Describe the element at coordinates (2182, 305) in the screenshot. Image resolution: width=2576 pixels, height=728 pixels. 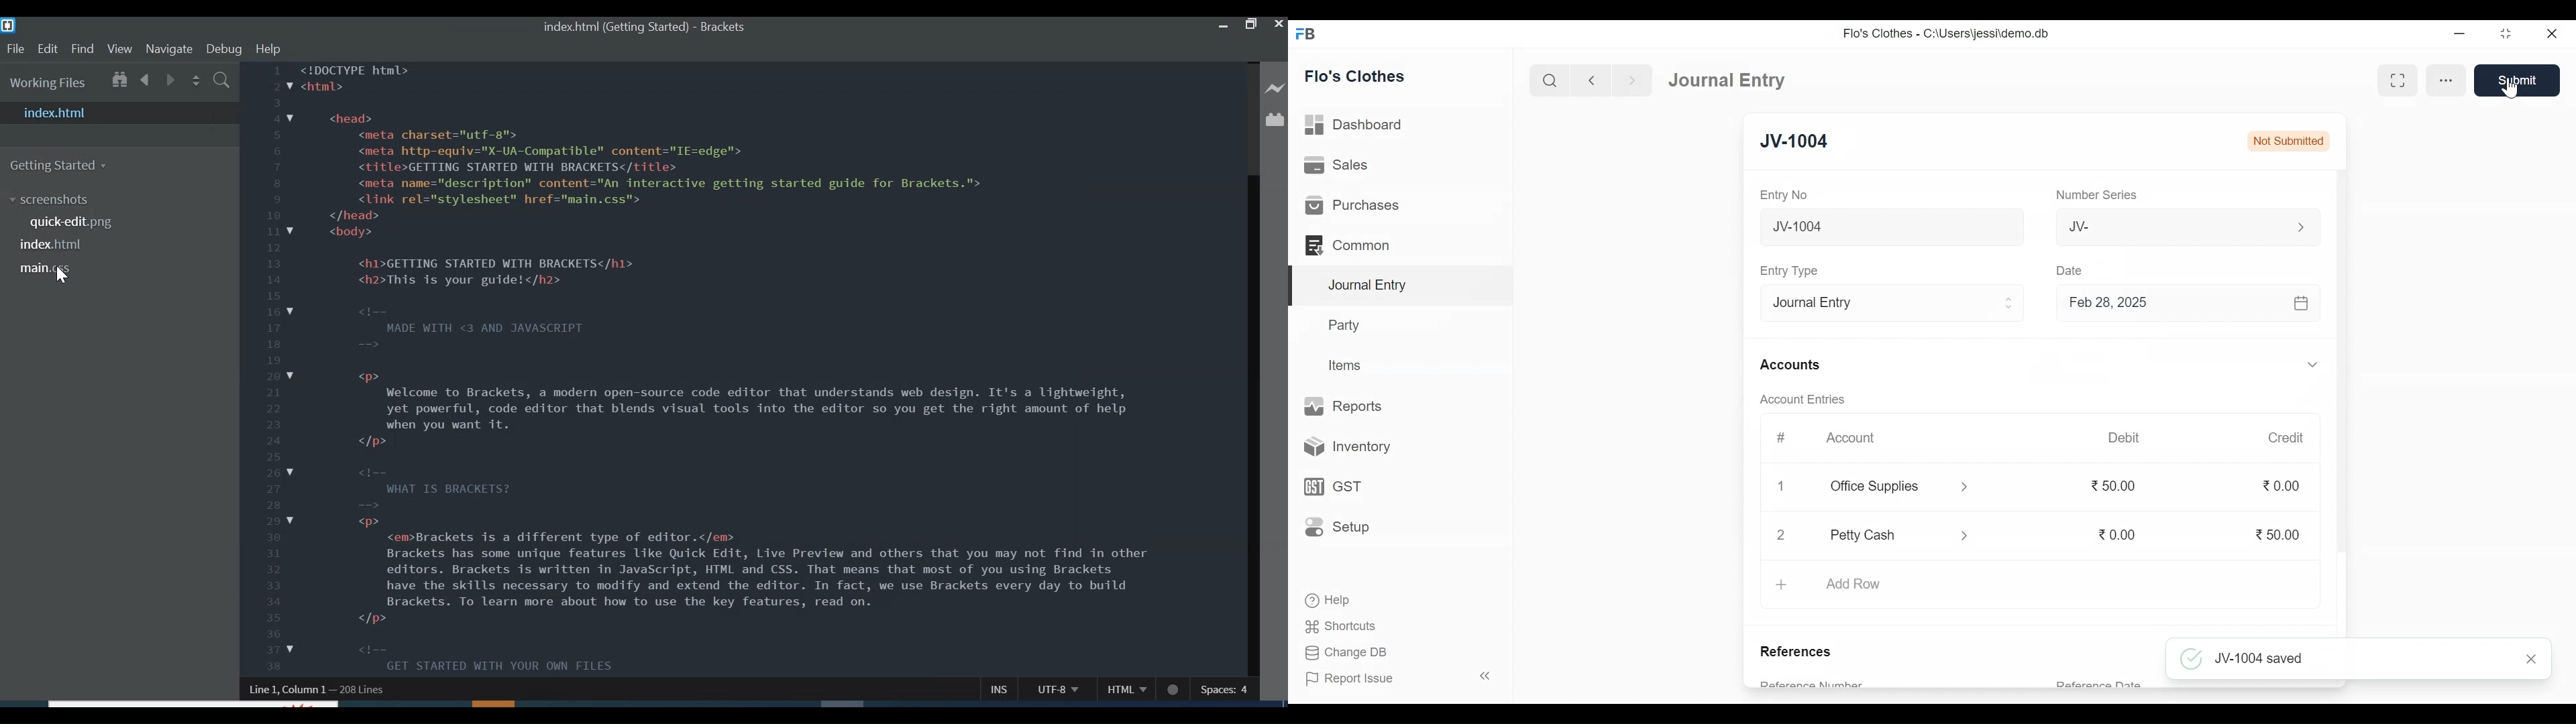
I see `Feb 28, 2025` at that location.